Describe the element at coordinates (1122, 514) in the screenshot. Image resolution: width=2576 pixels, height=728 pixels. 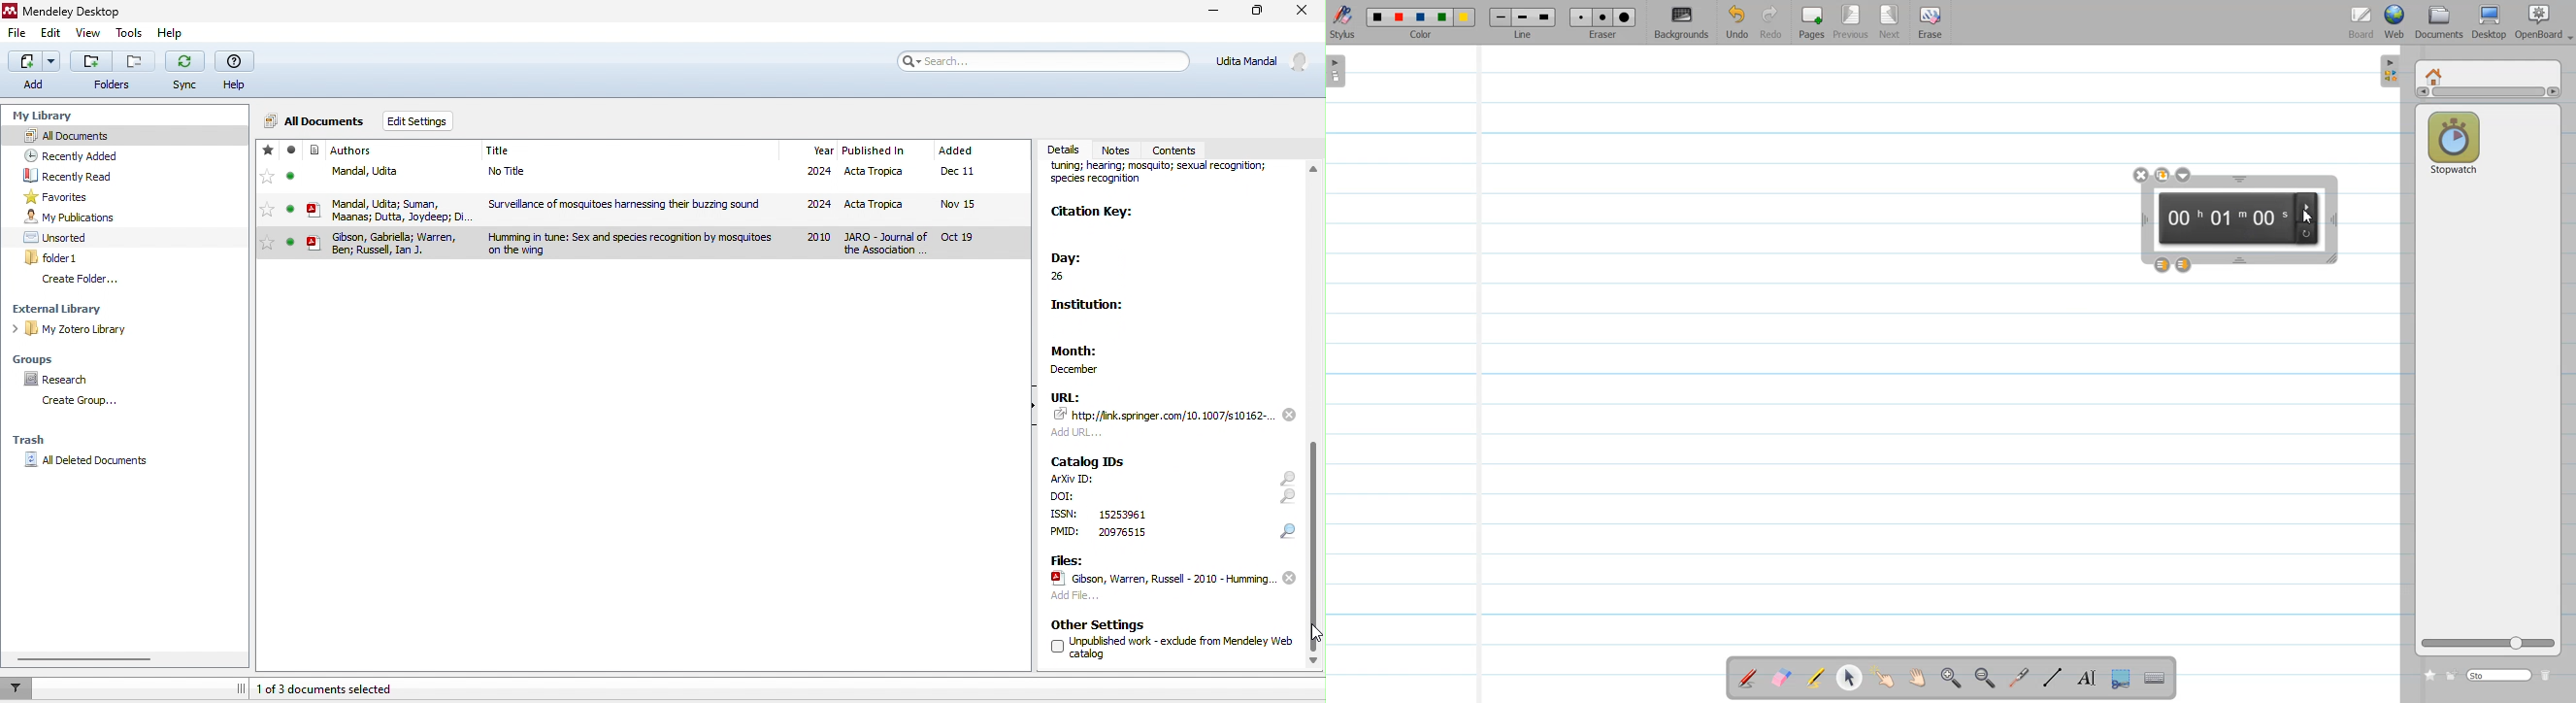
I see `text` at that location.